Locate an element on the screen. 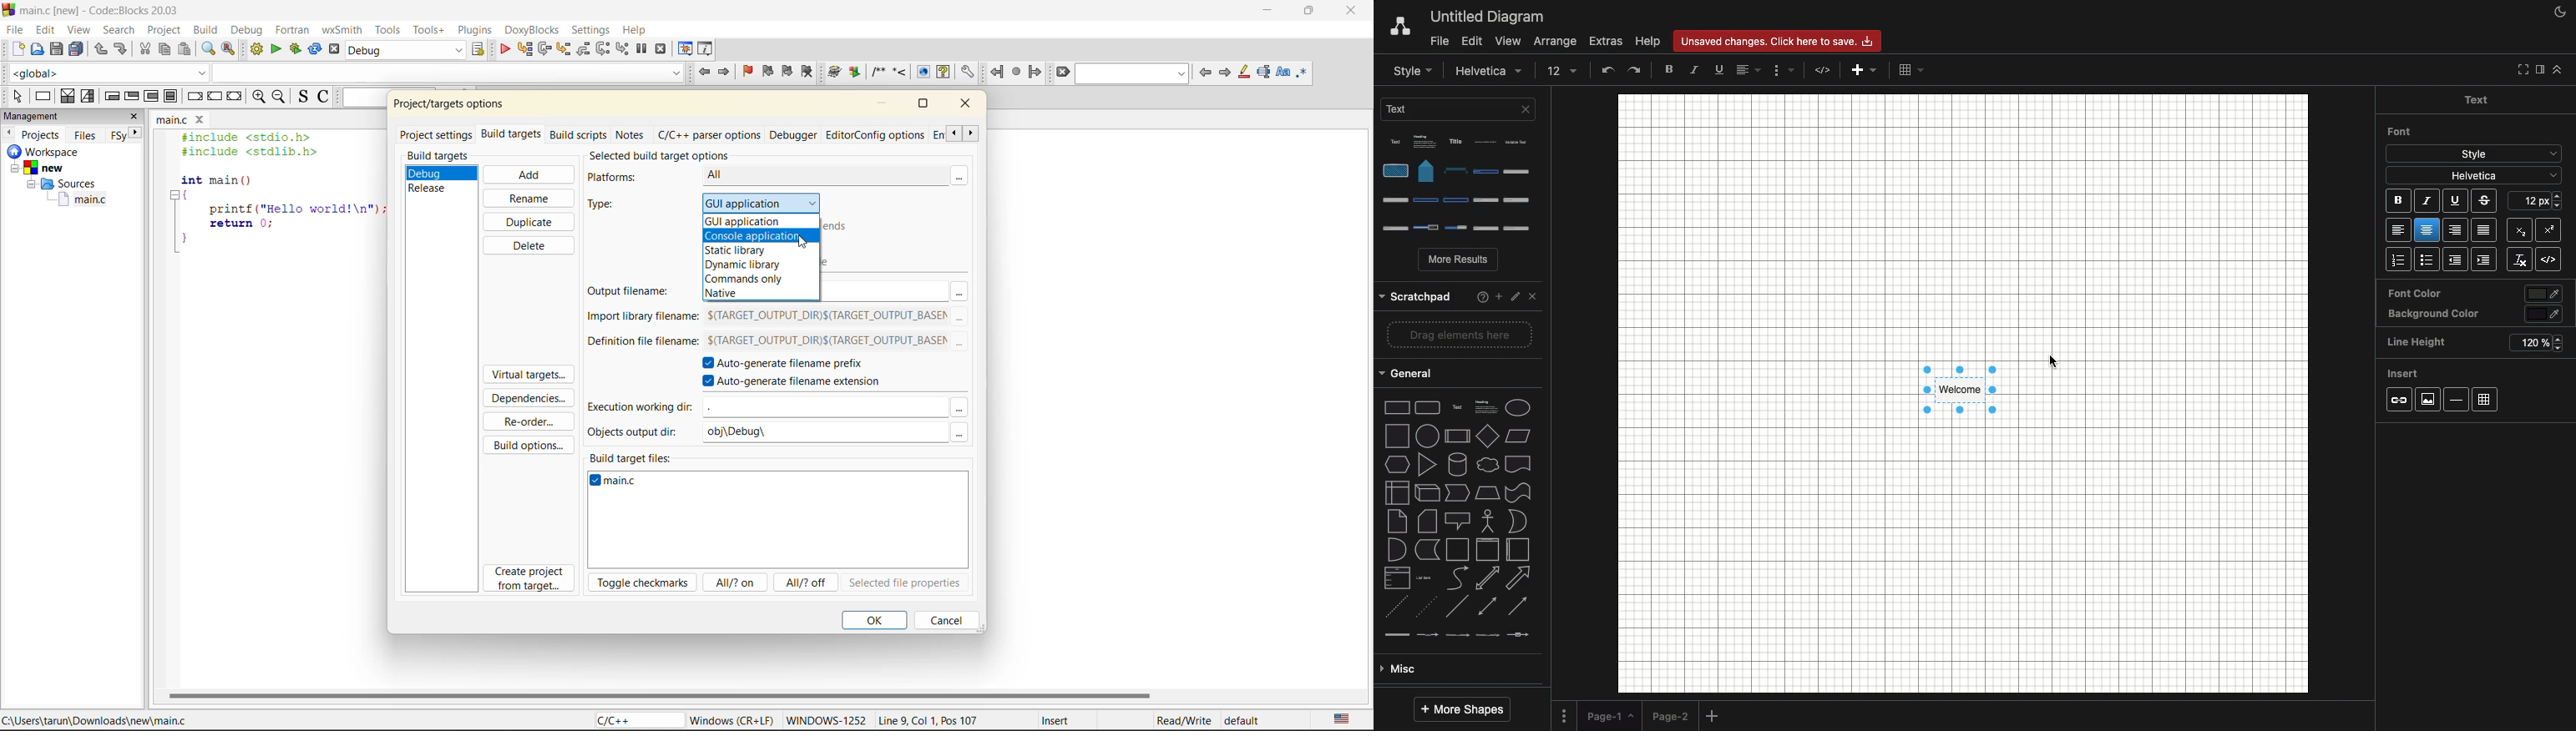 The image size is (2576, 756). reorder is located at coordinates (529, 422).